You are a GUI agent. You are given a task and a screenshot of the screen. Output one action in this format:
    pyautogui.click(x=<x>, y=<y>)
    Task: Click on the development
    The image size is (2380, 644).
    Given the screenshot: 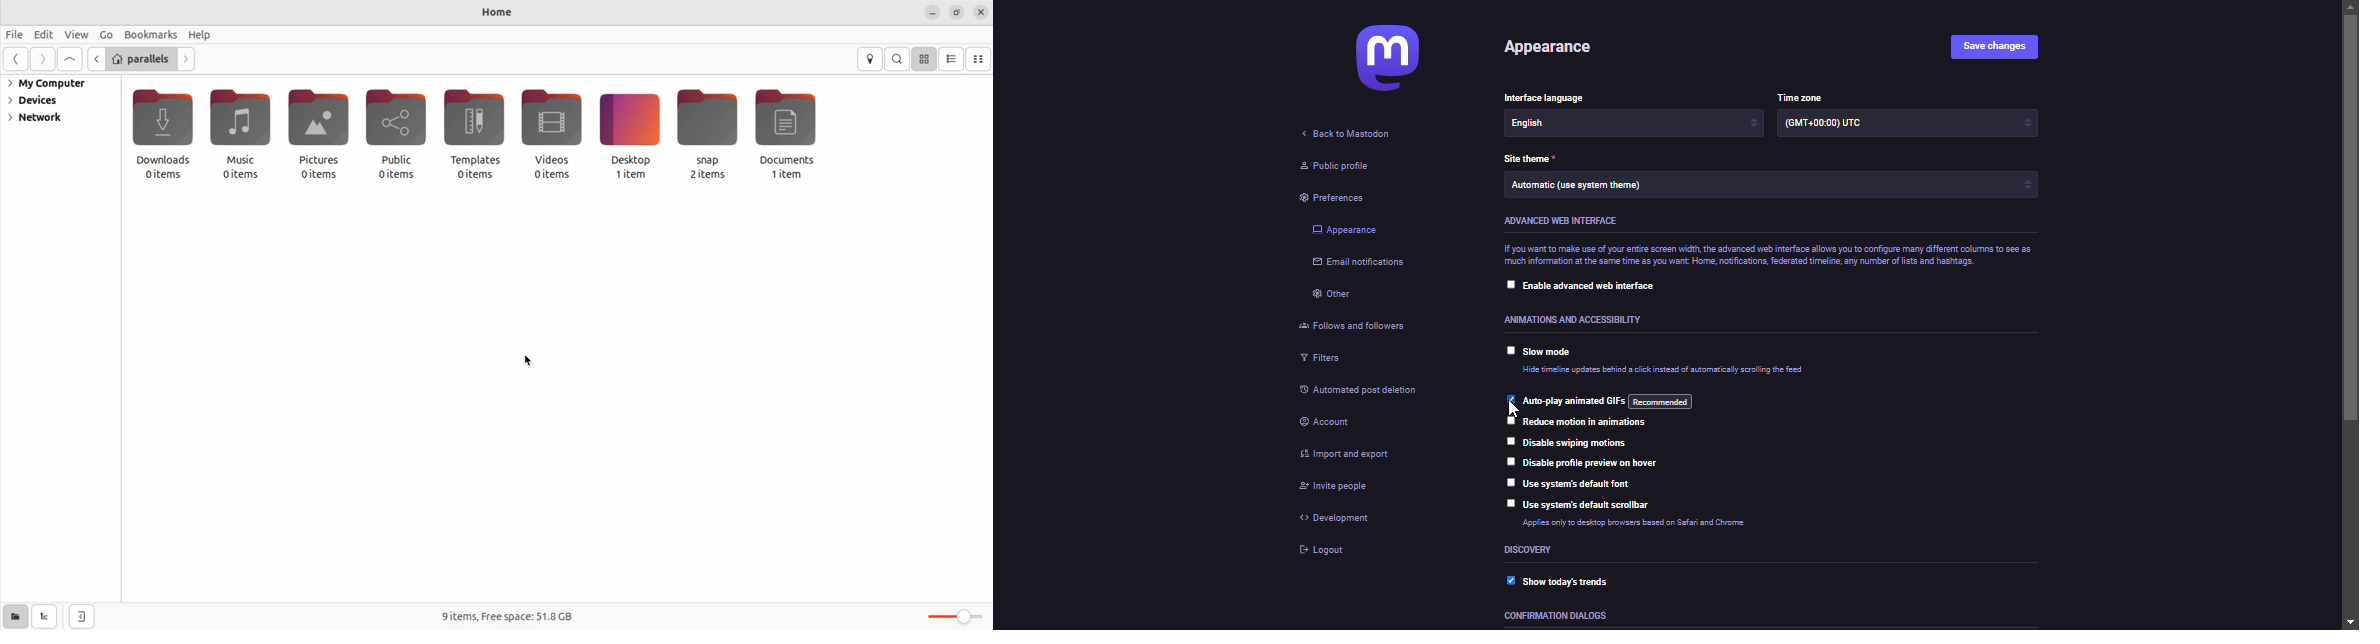 What is the action you would take?
    pyautogui.click(x=1335, y=517)
    